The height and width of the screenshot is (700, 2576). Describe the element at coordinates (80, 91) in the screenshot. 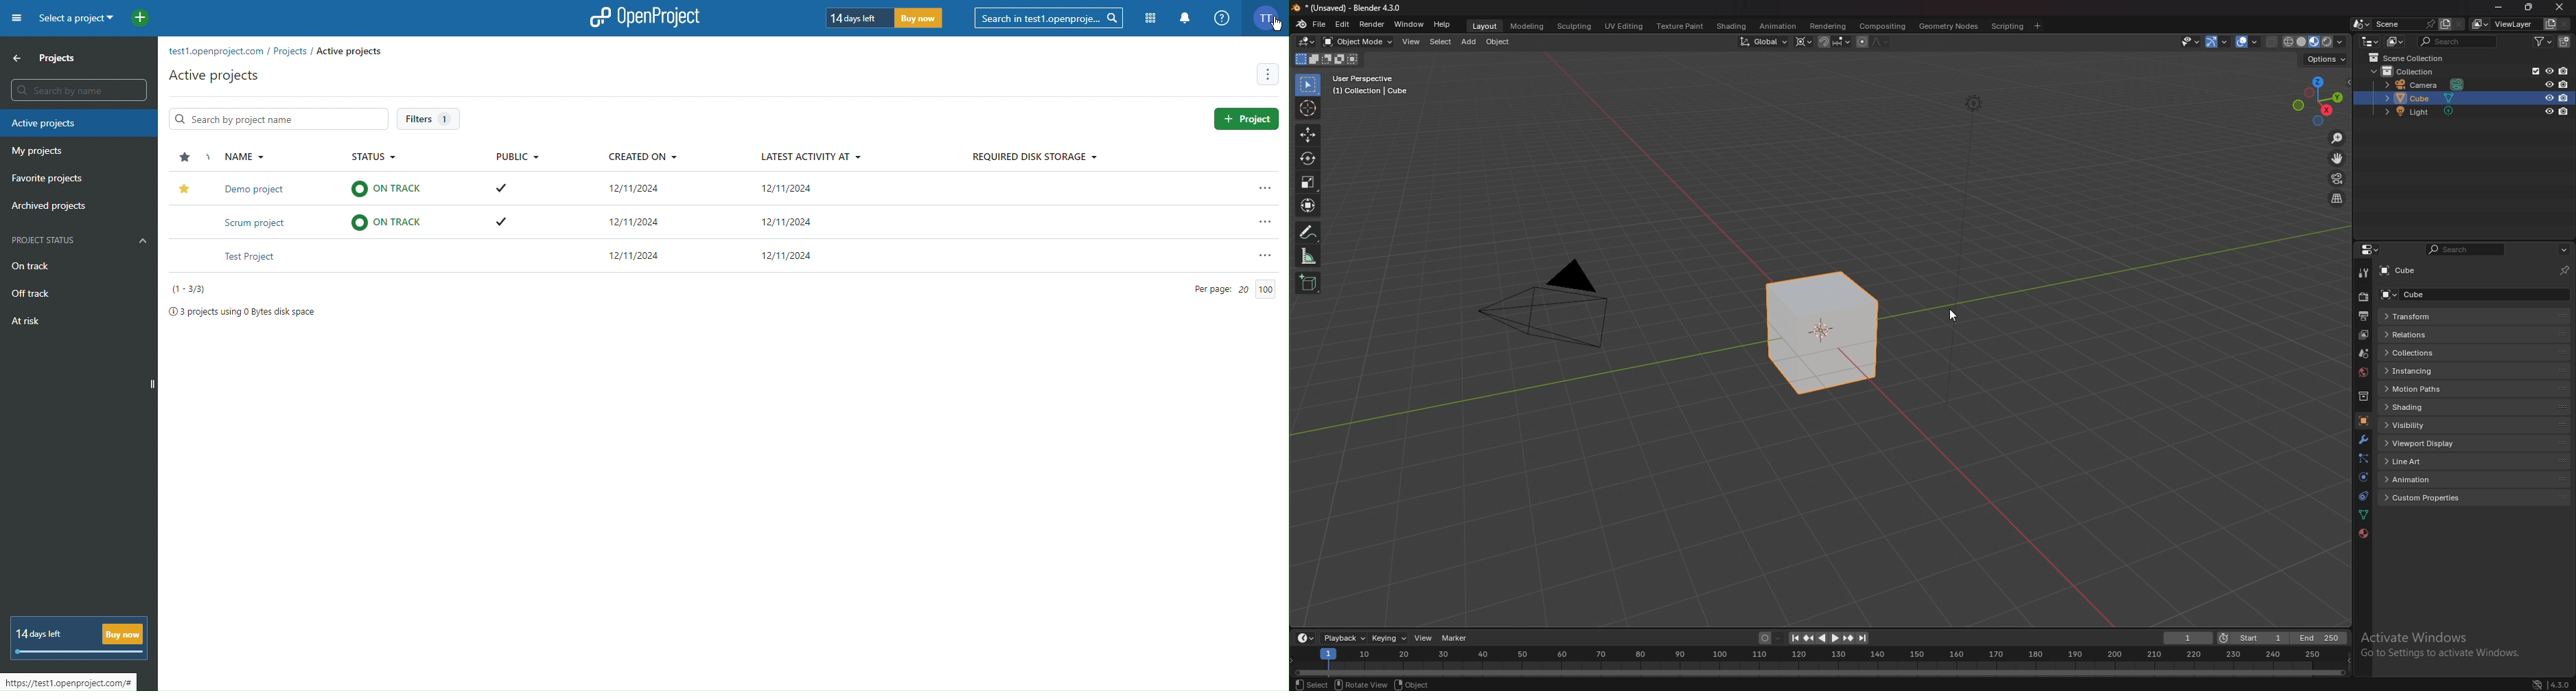

I see `Search Bar` at that location.